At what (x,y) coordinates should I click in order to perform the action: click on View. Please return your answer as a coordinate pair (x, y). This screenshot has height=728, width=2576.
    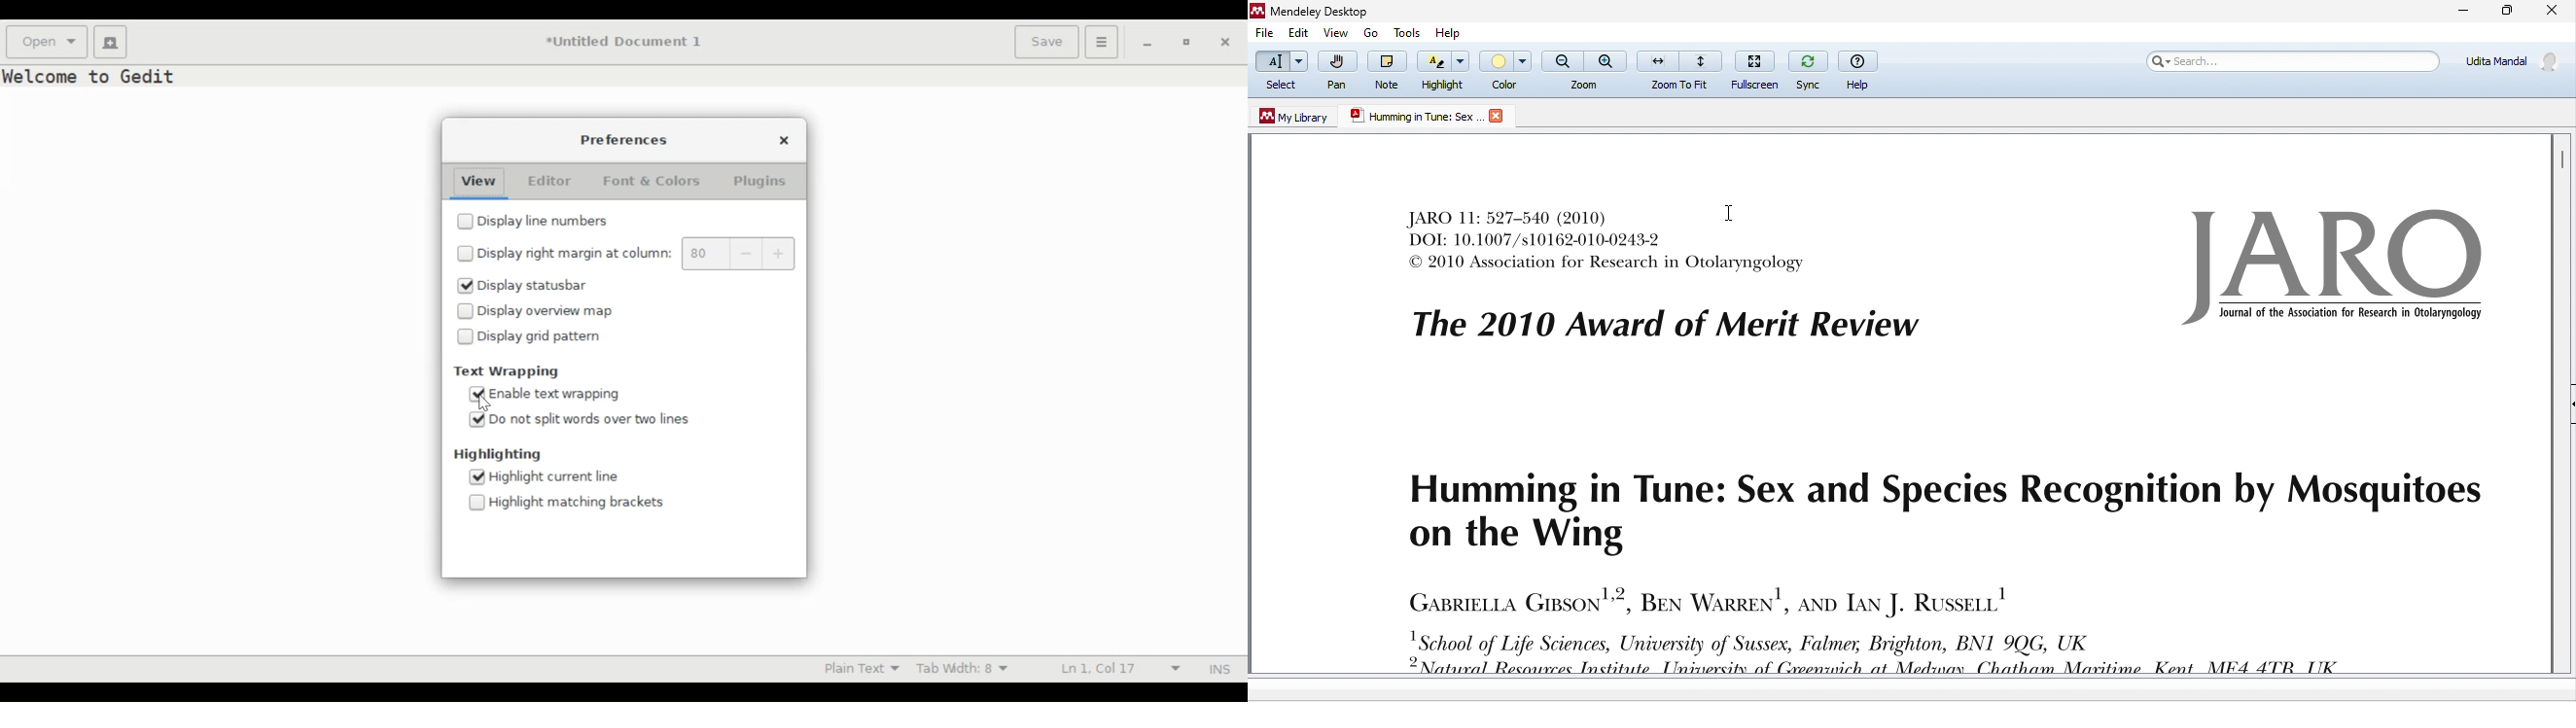
    Looking at the image, I should click on (478, 181).